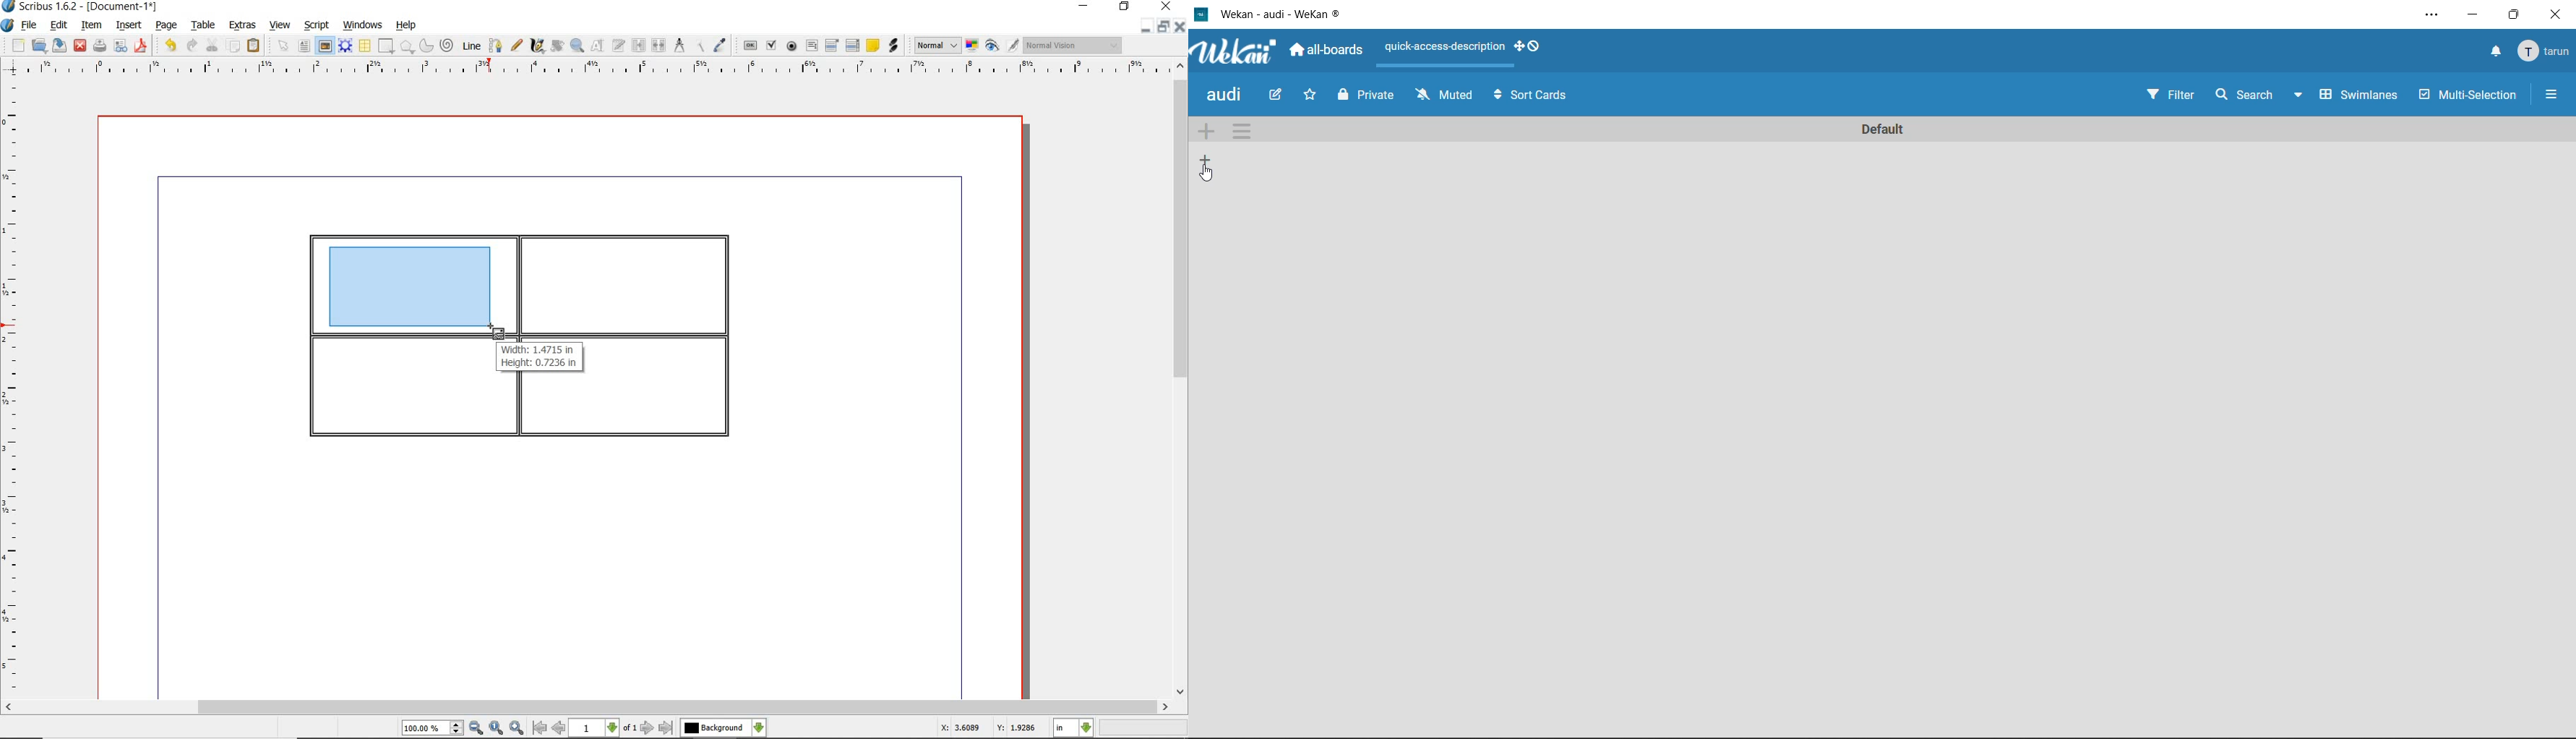 The image size is (2576, 756). What do you see at coordinates (98, 45) in the screenshot?
I see `print` at bounding box center [98, 45].